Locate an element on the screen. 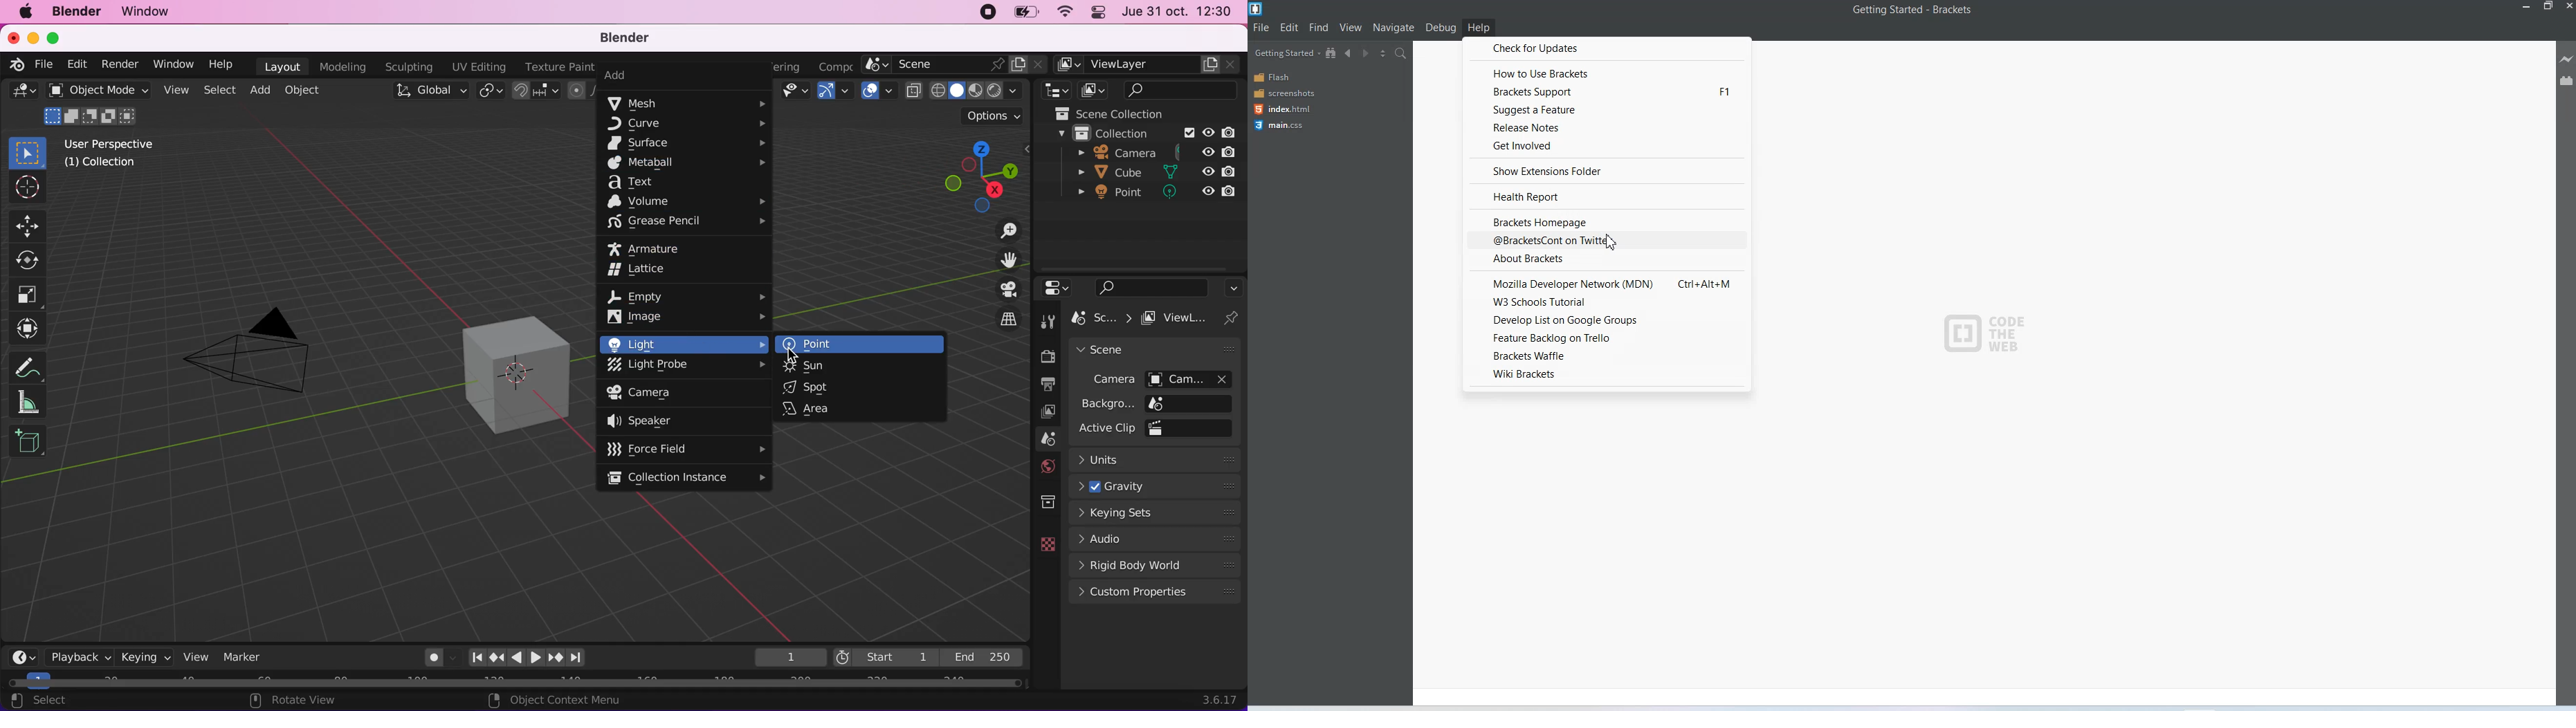 The width and height of the screenshot is (2576, 728). Bracket support is located at coordinates (1608, 91).